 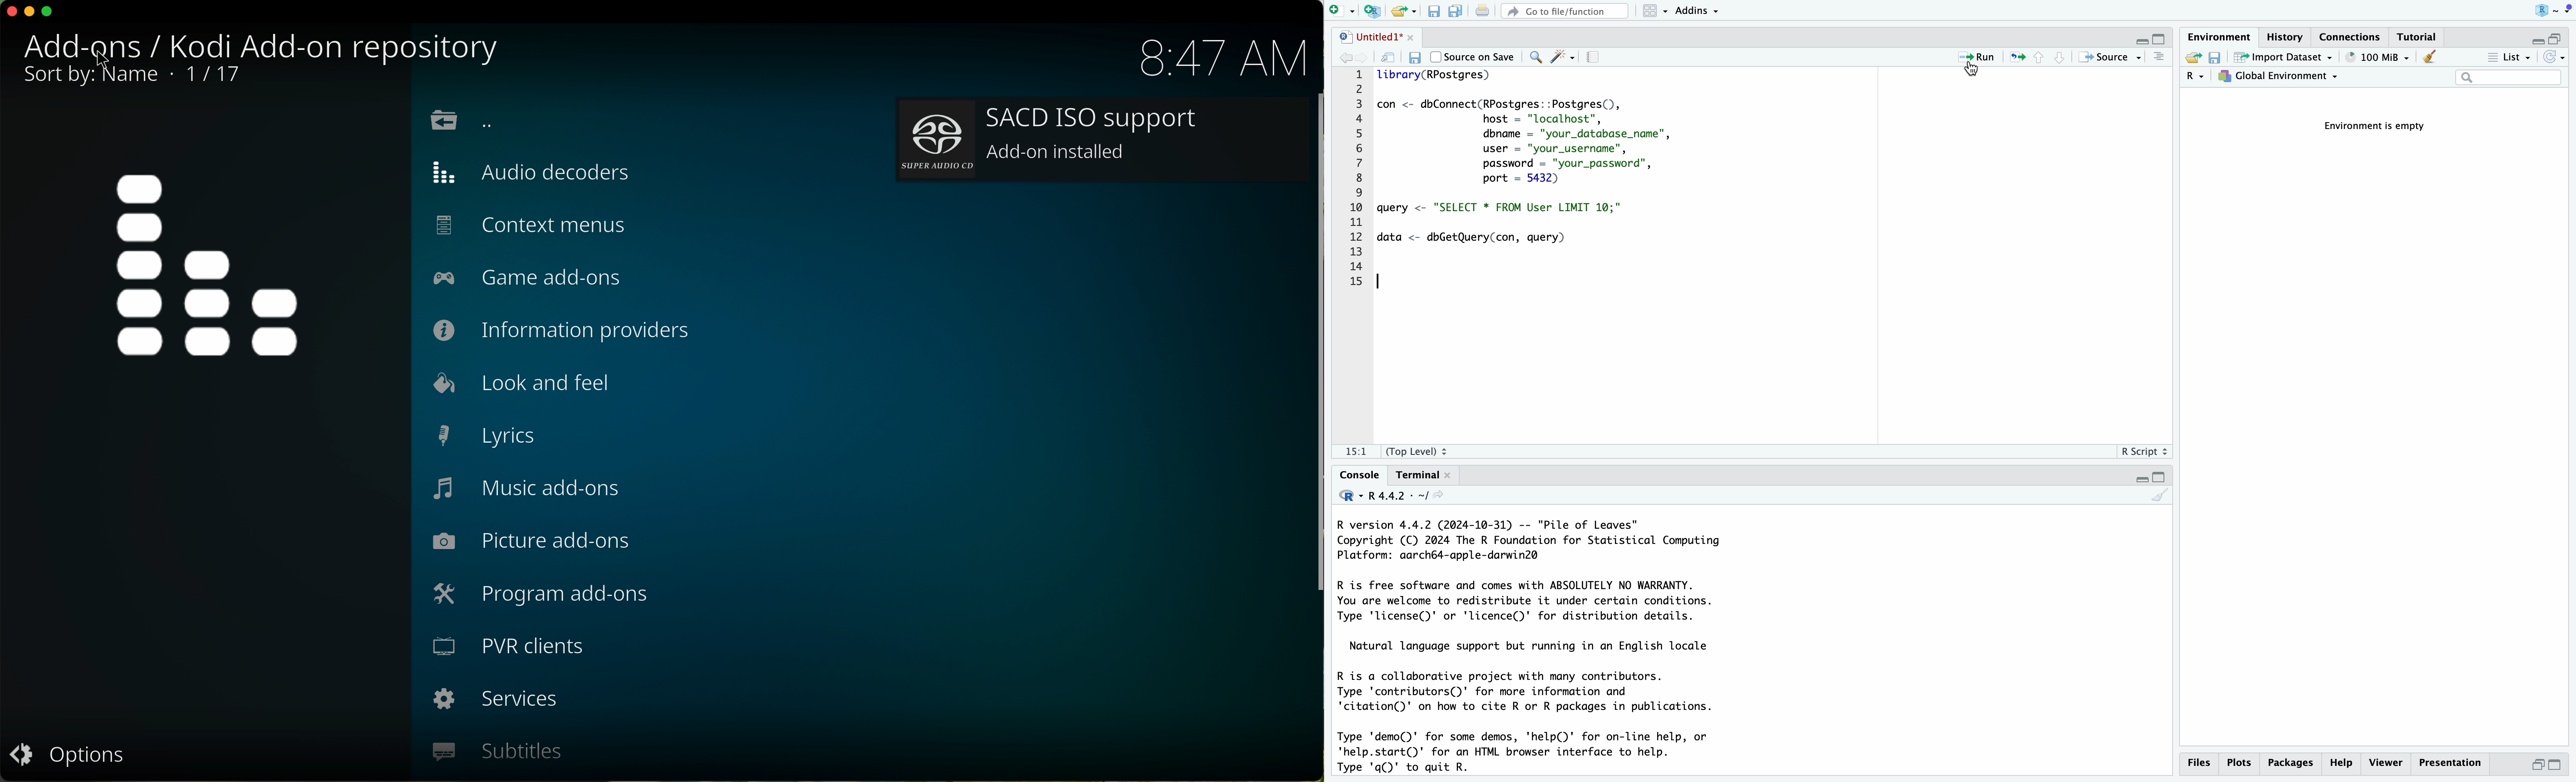 I want to click on cursor, so click(x=1970, y=72).